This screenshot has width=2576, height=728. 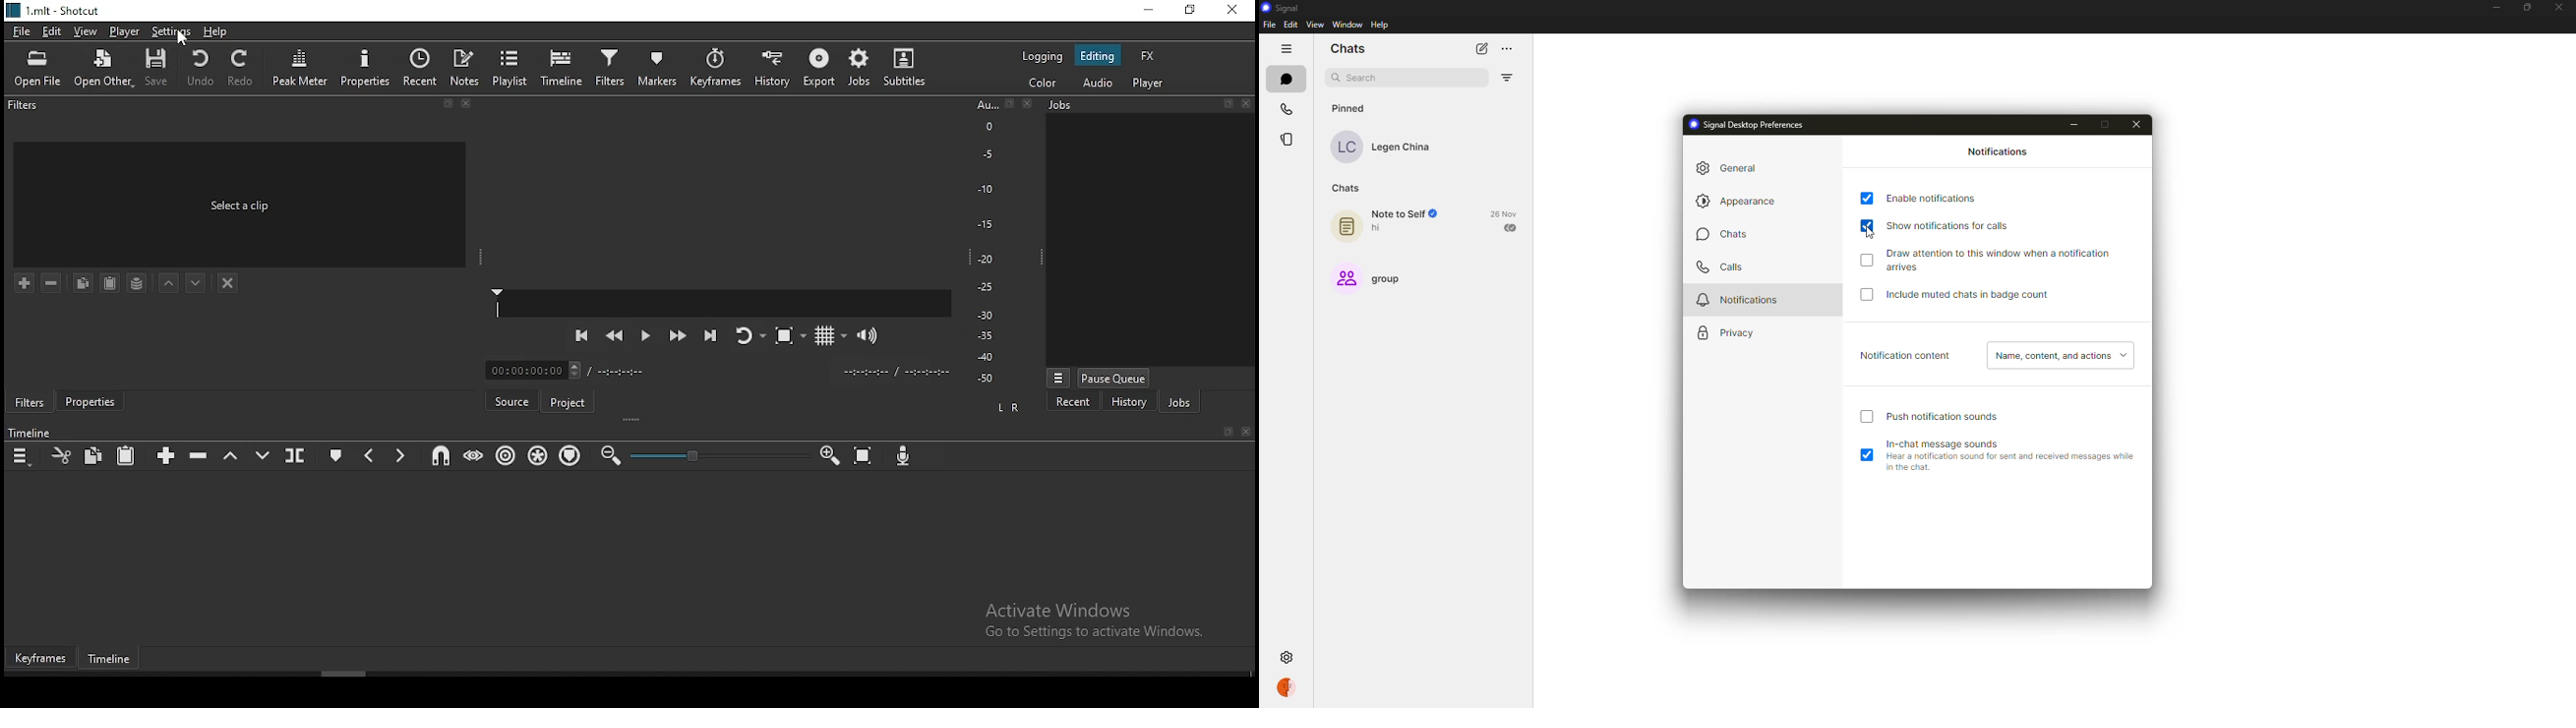 What do you see at coordinates (160, 67) in the screenshot?
I see `save` at bounding box center [160, 67].